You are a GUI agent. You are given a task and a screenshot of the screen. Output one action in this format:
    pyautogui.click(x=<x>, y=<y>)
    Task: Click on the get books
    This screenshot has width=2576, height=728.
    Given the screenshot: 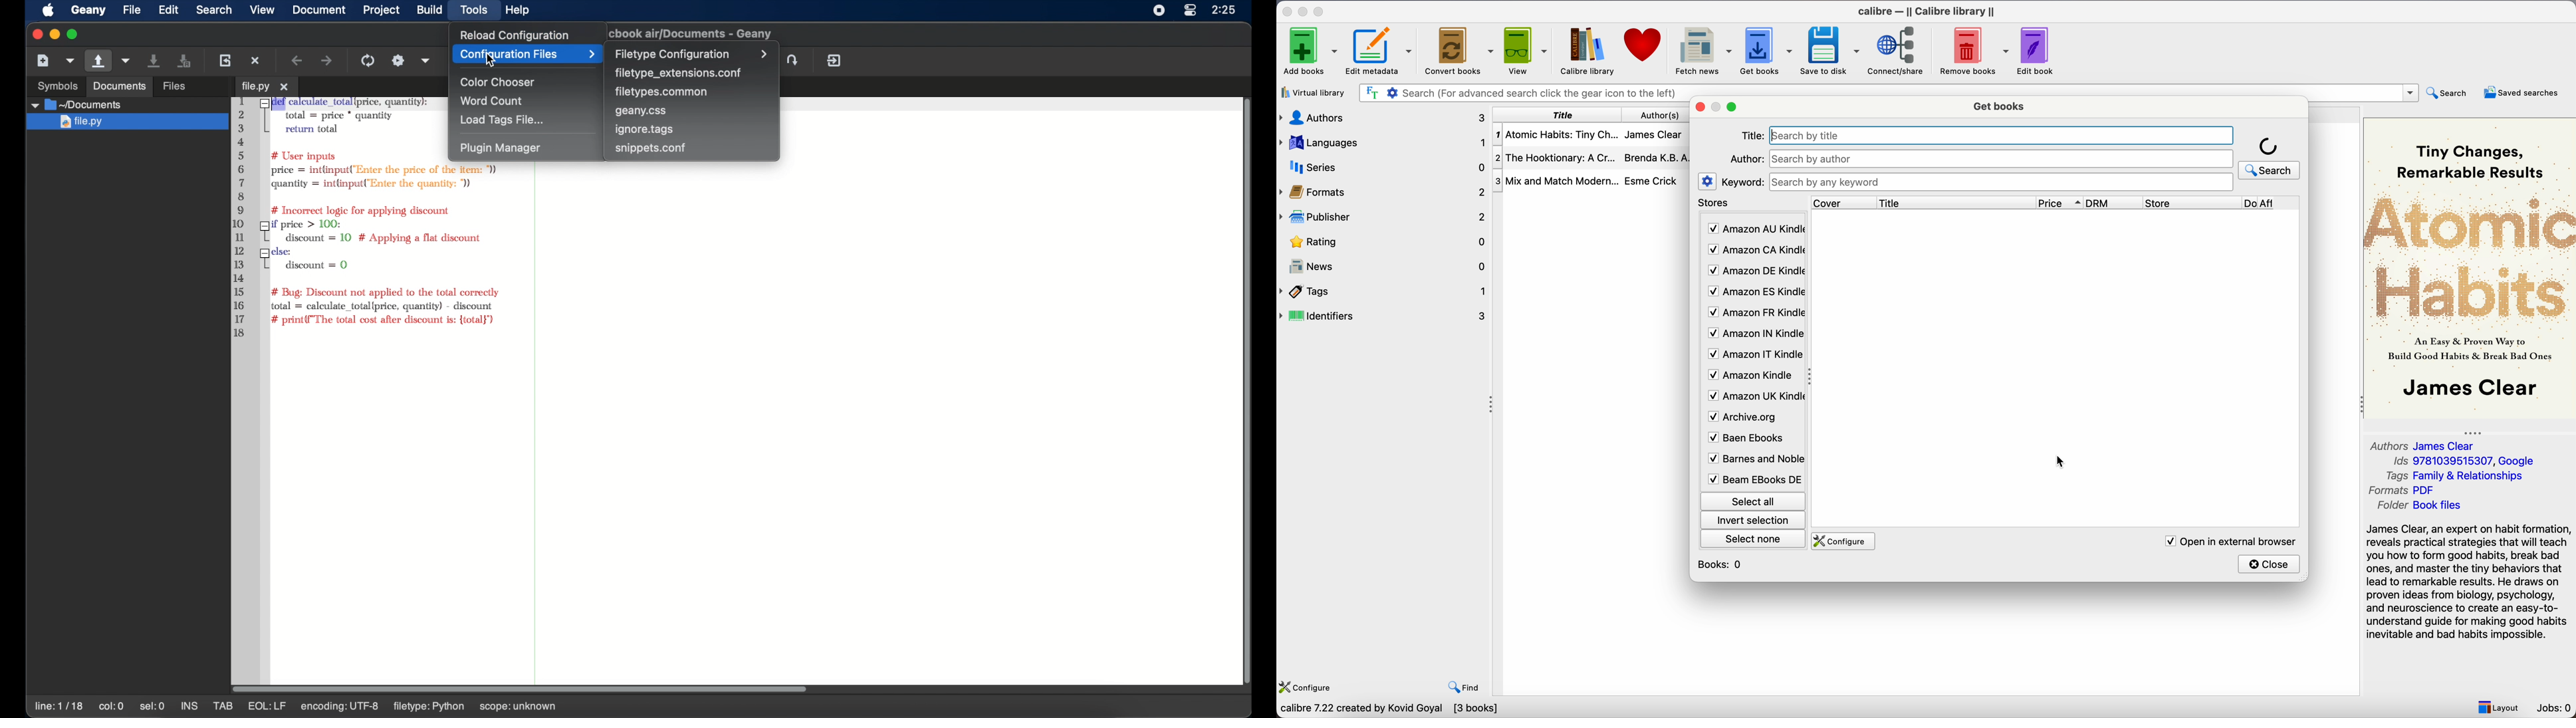 What is the action you would take?
    pyautogui.click(x=1999, y=107)
    